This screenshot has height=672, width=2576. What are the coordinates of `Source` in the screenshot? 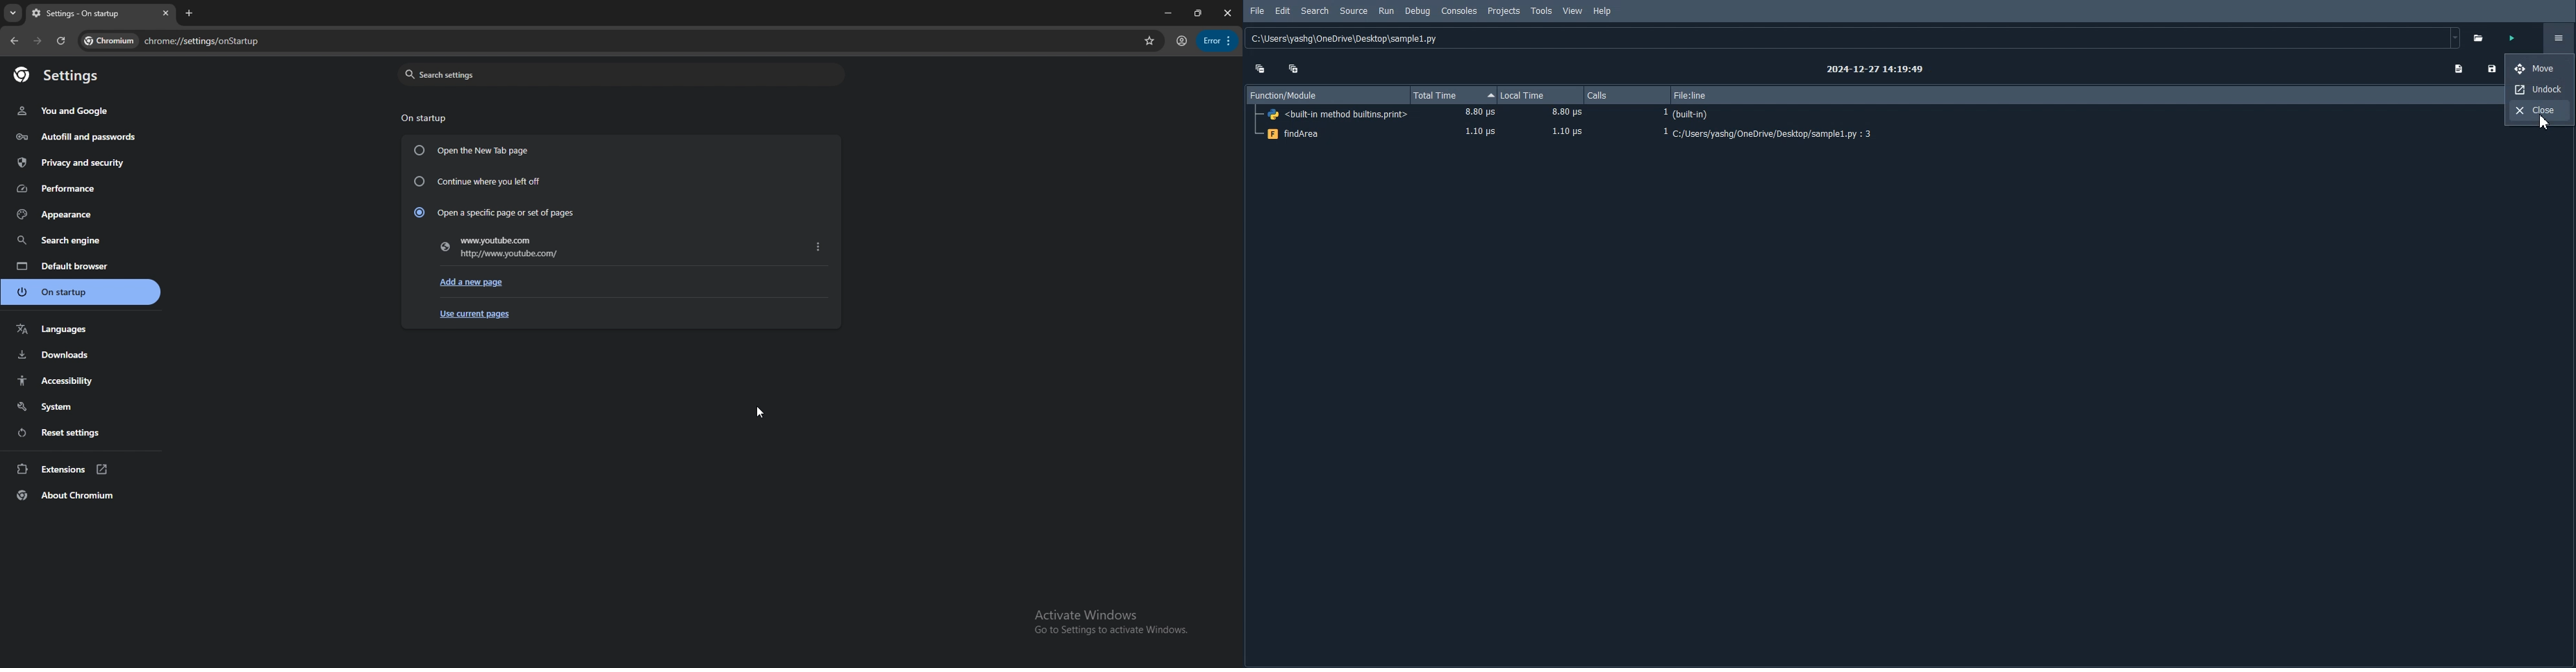 It's located at (1354, 11).